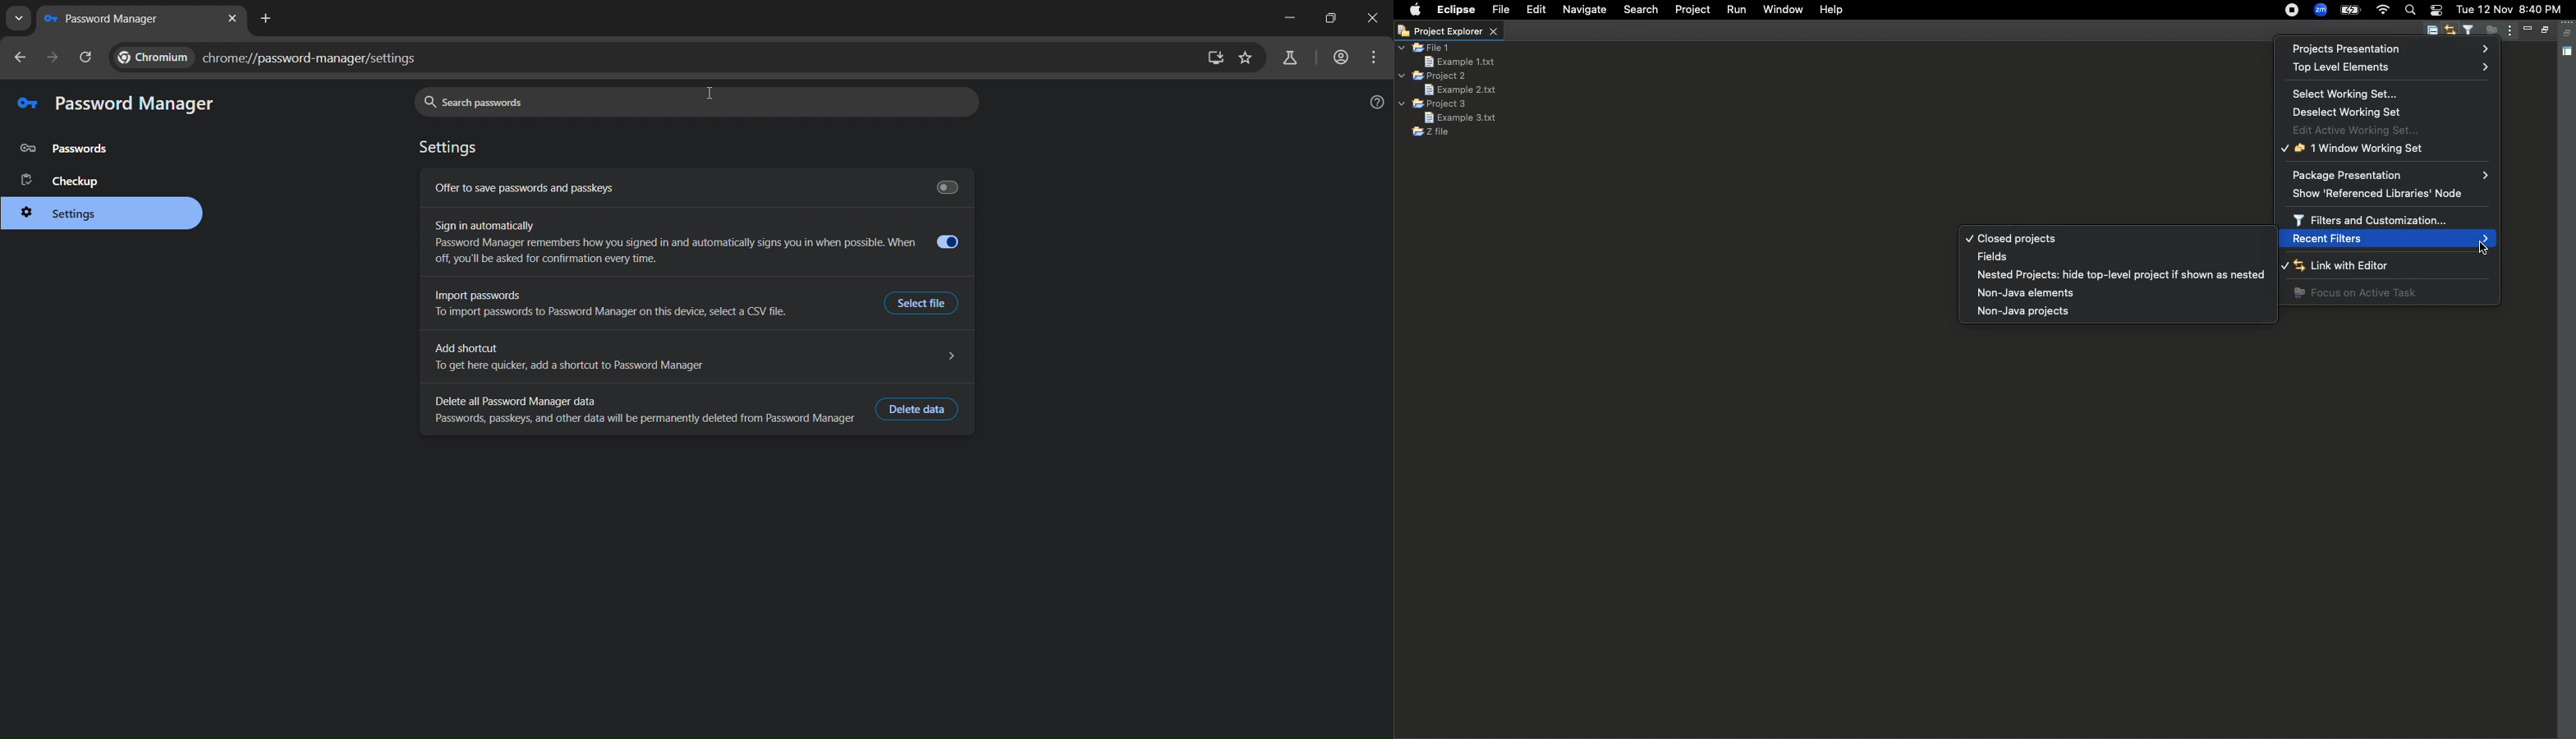 The width and height of the screenshot is (2576, 756). I want to click on Project presentation, so click(2384, 48).